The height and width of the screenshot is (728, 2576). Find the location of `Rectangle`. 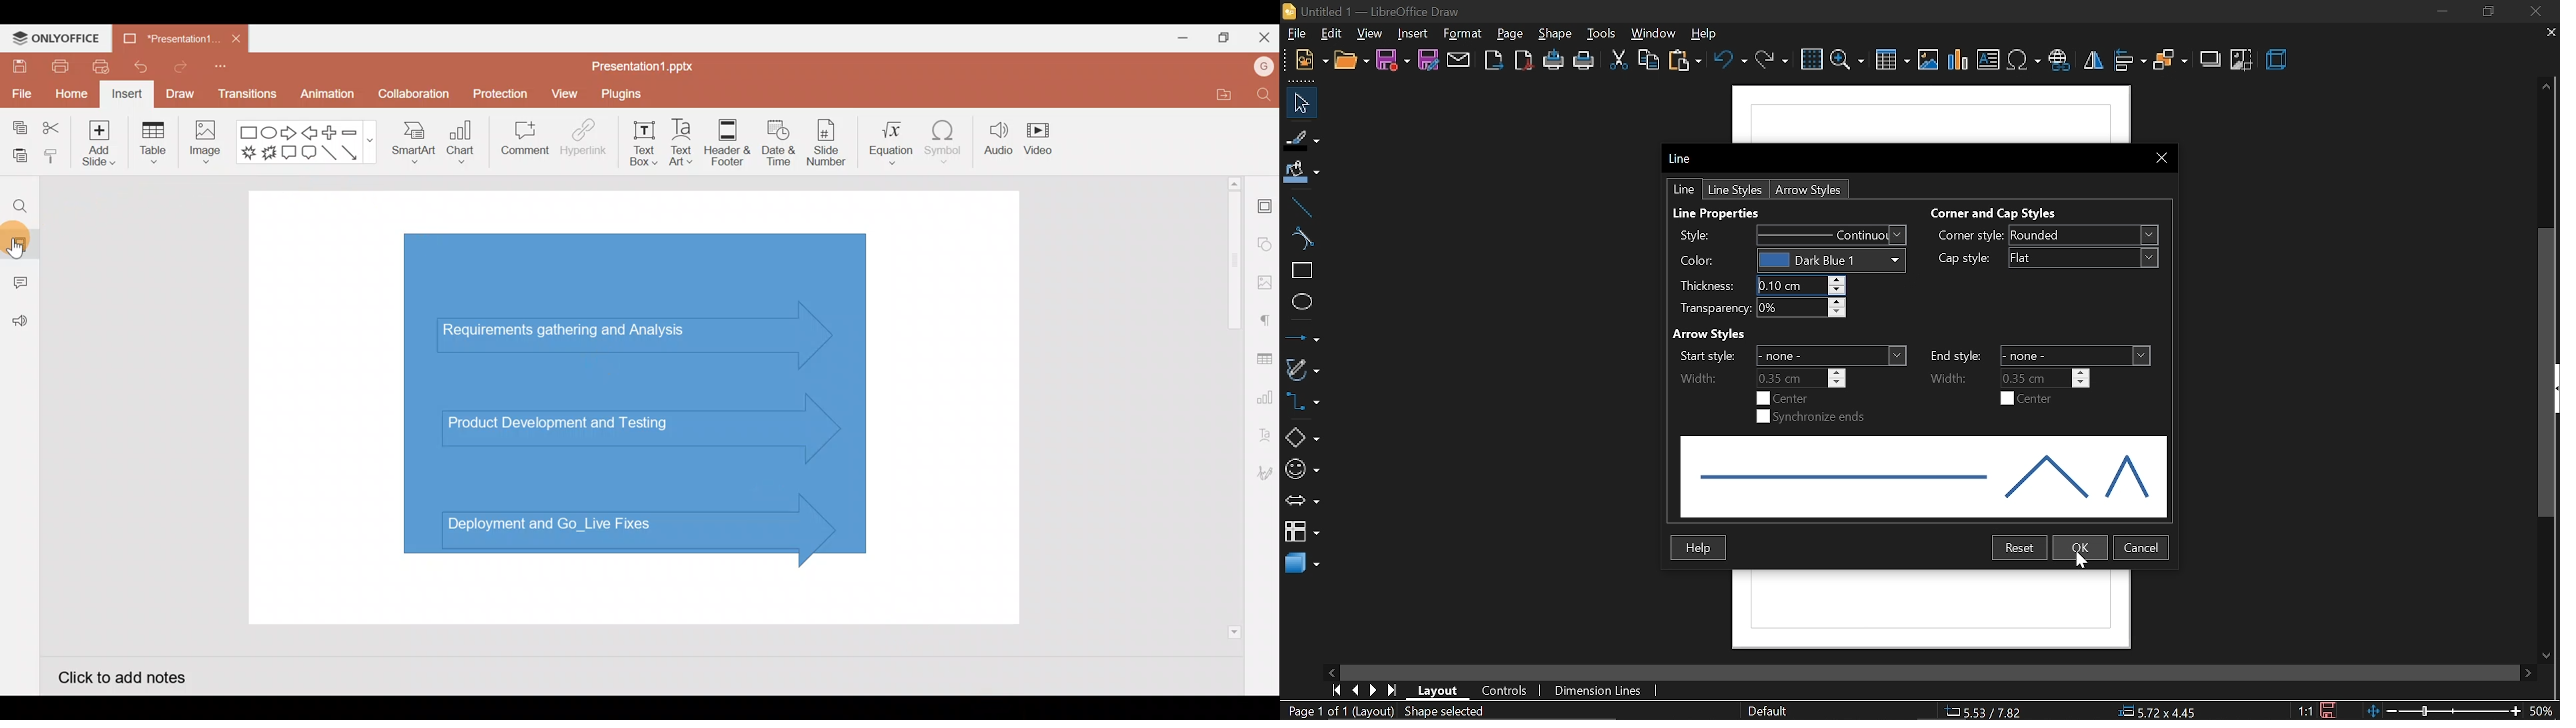

Rectangle is located at coordinates (245, 133).